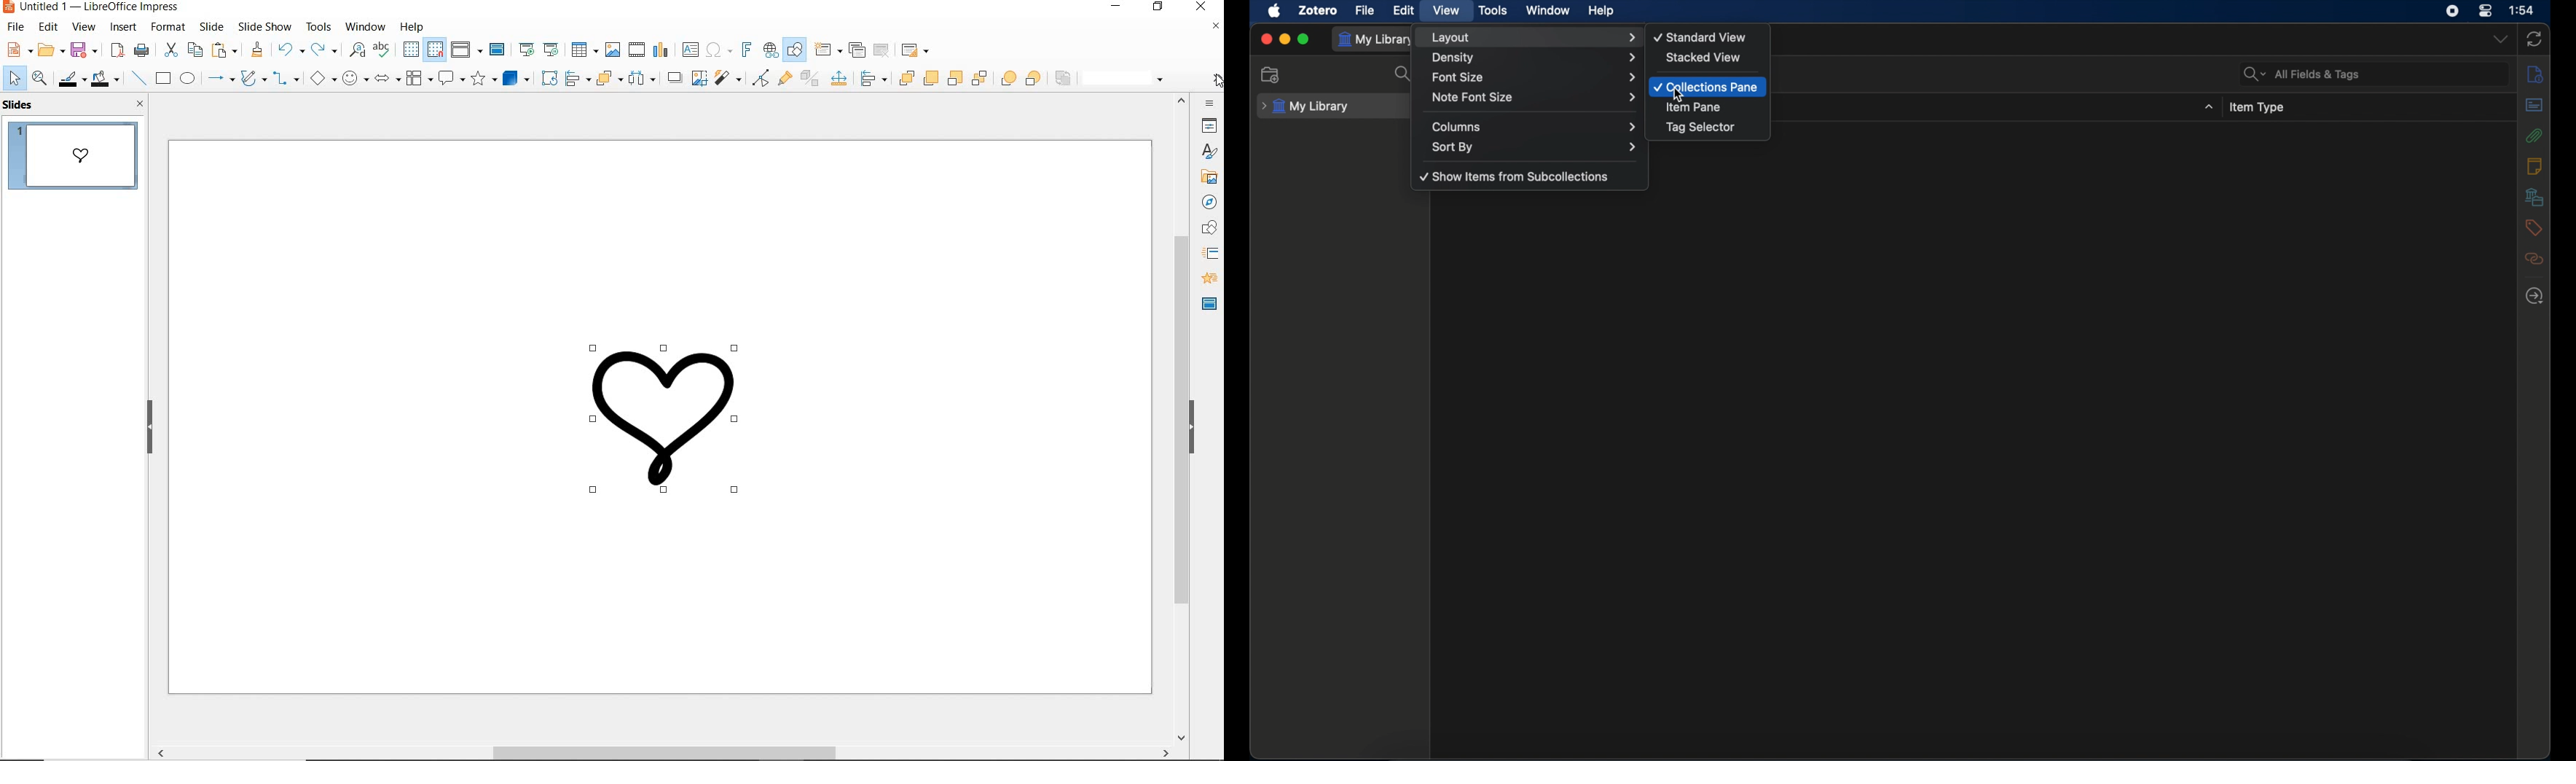 Image resolution: width=2576 pixels, height=784 pixels. Describe the element at coordinates (726, 78) in the screenshot. I see `filter` at that location.